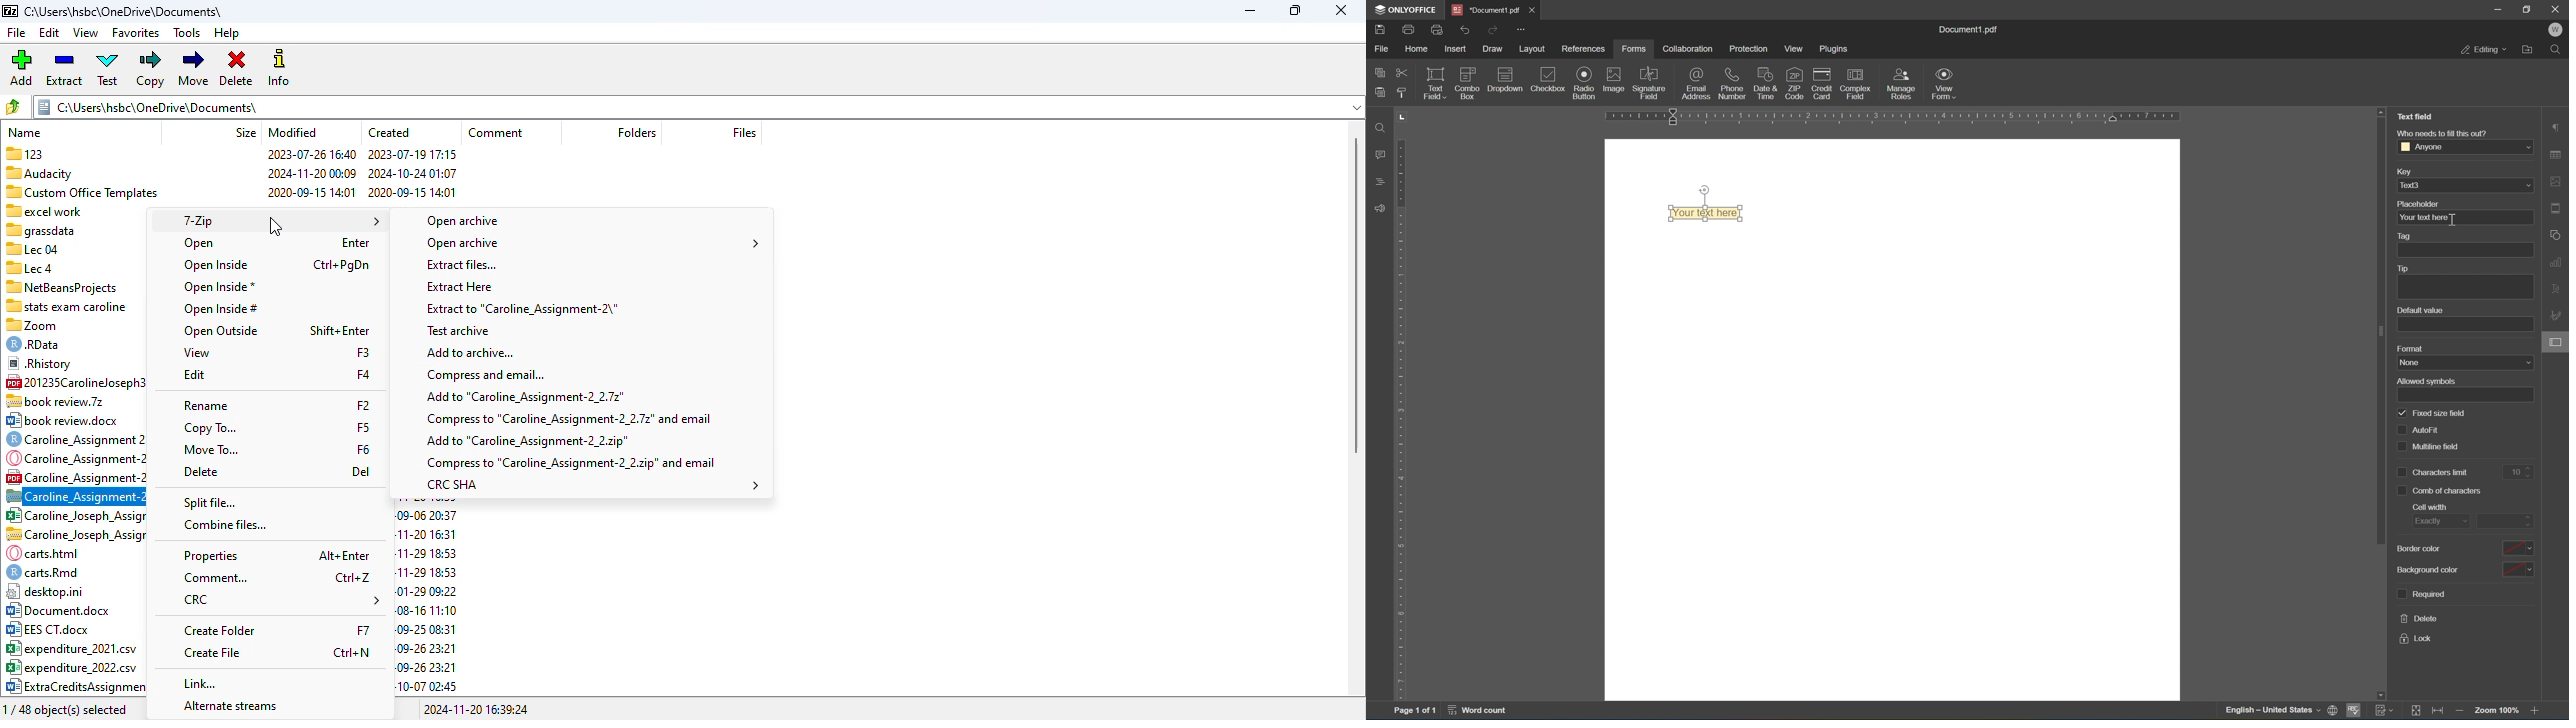 The height and width of the screenshot is (728, 2576). Describe the element at coordinates (1707, 213) in the screenshot. I see `Your text here` at that location.